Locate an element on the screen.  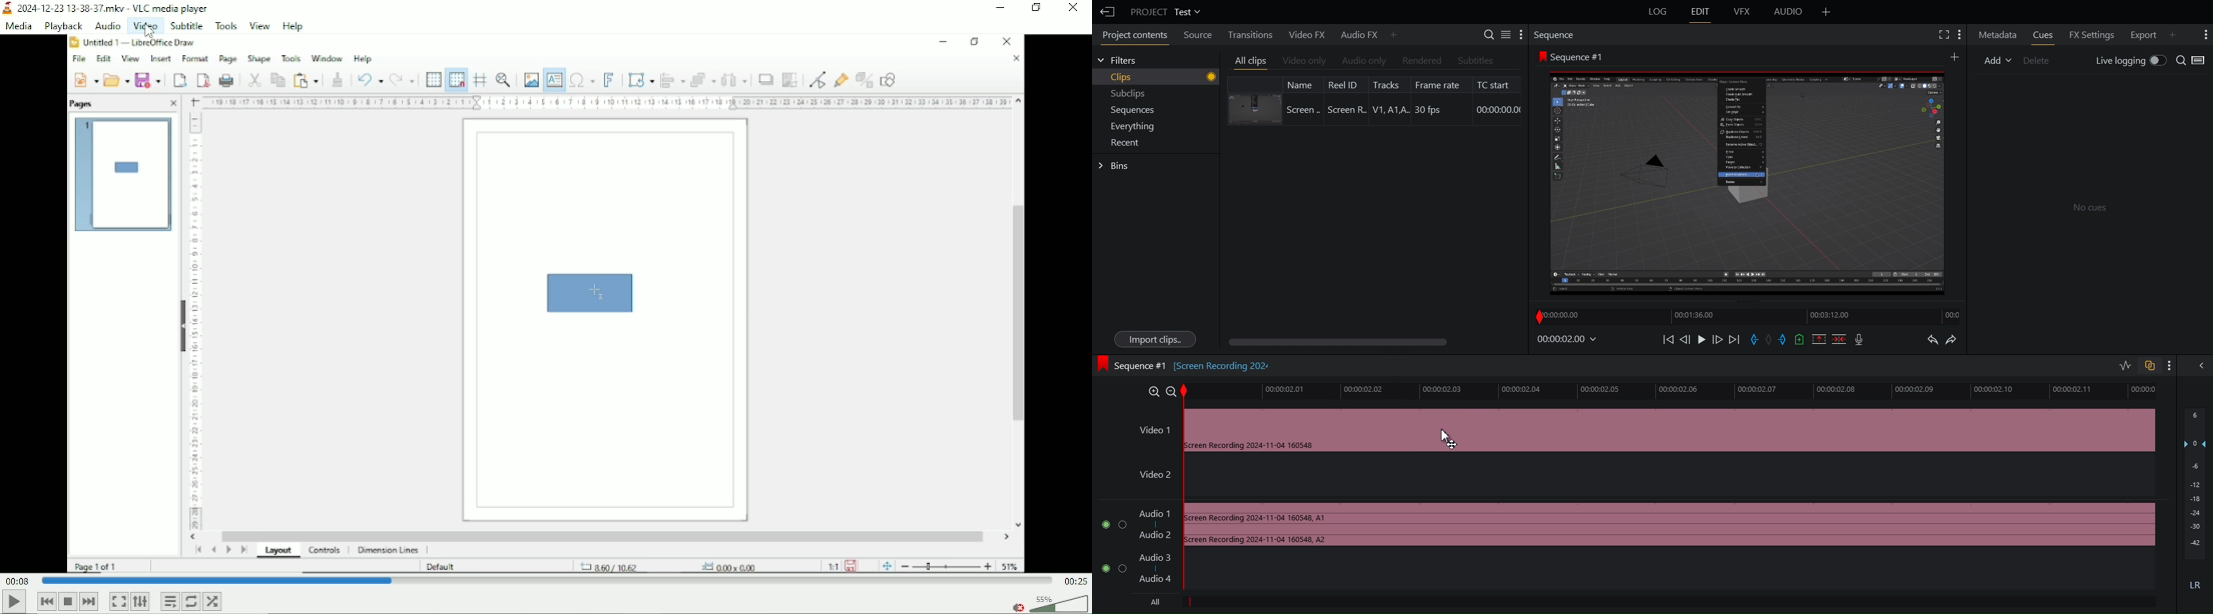
Cursor is located at coordinates (1450, 440).